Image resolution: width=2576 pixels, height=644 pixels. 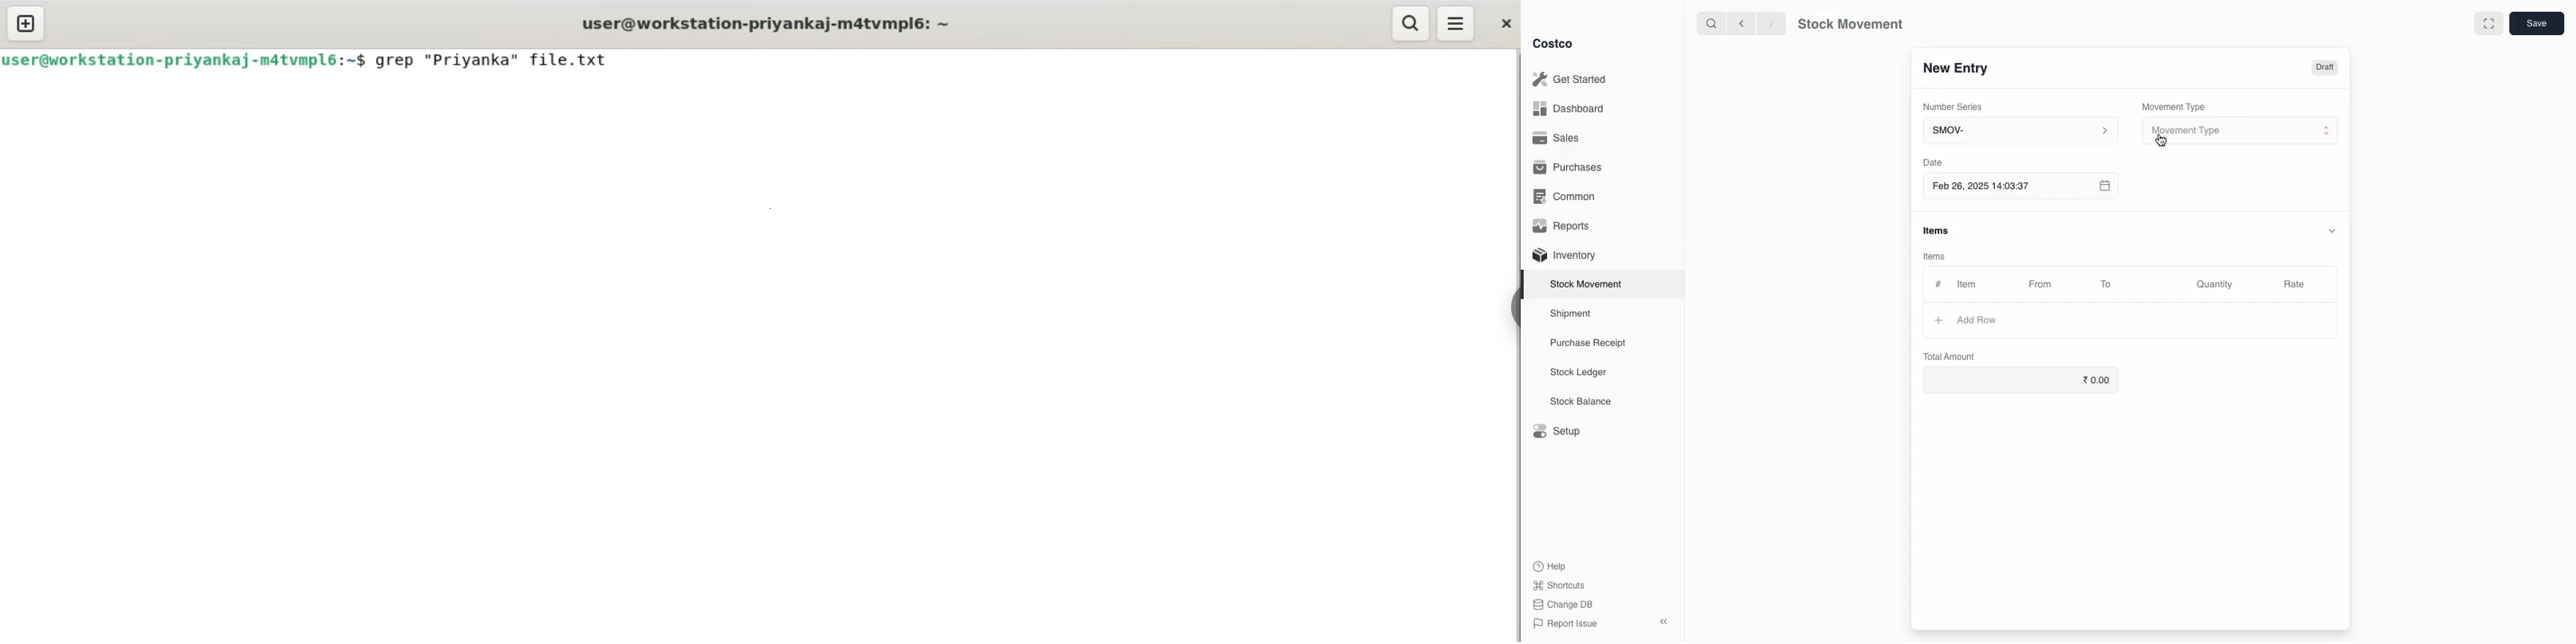 What do you see at coordinates (504, 63) in the screenshot?
I see `command grep "Priyanka" file.txt` at bounding box center [504, 63].